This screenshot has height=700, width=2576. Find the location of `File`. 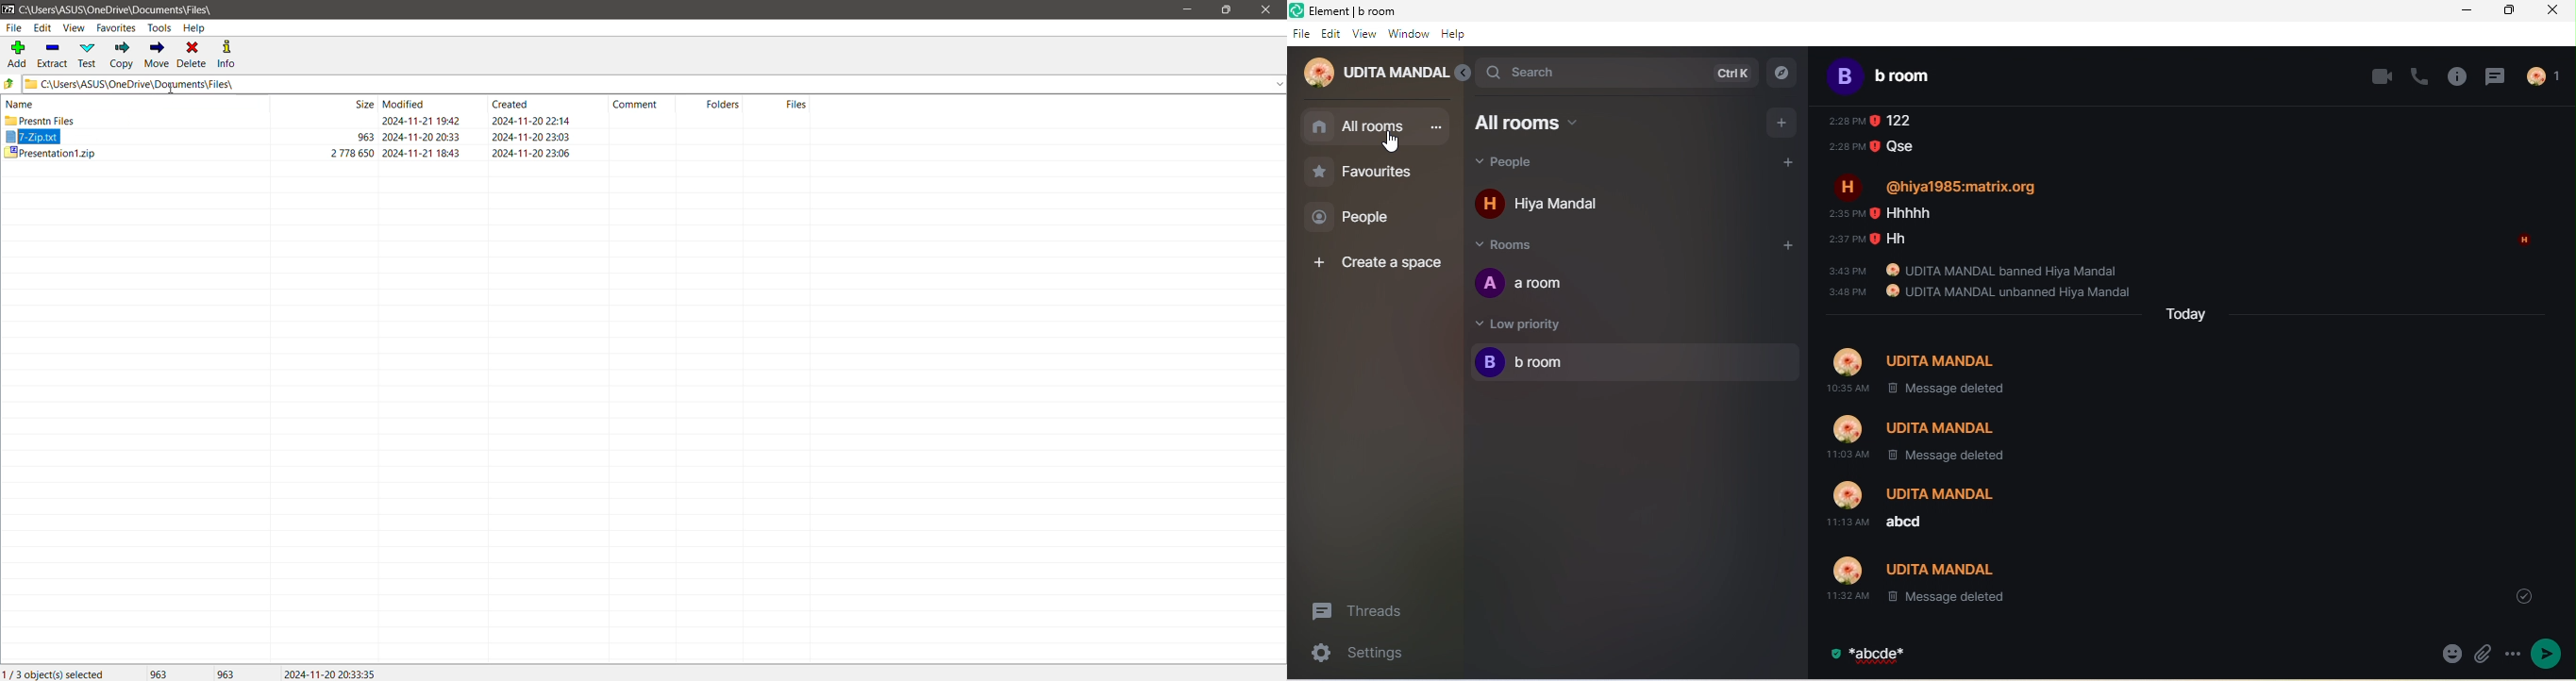

File is located at coordinates (15, 29).